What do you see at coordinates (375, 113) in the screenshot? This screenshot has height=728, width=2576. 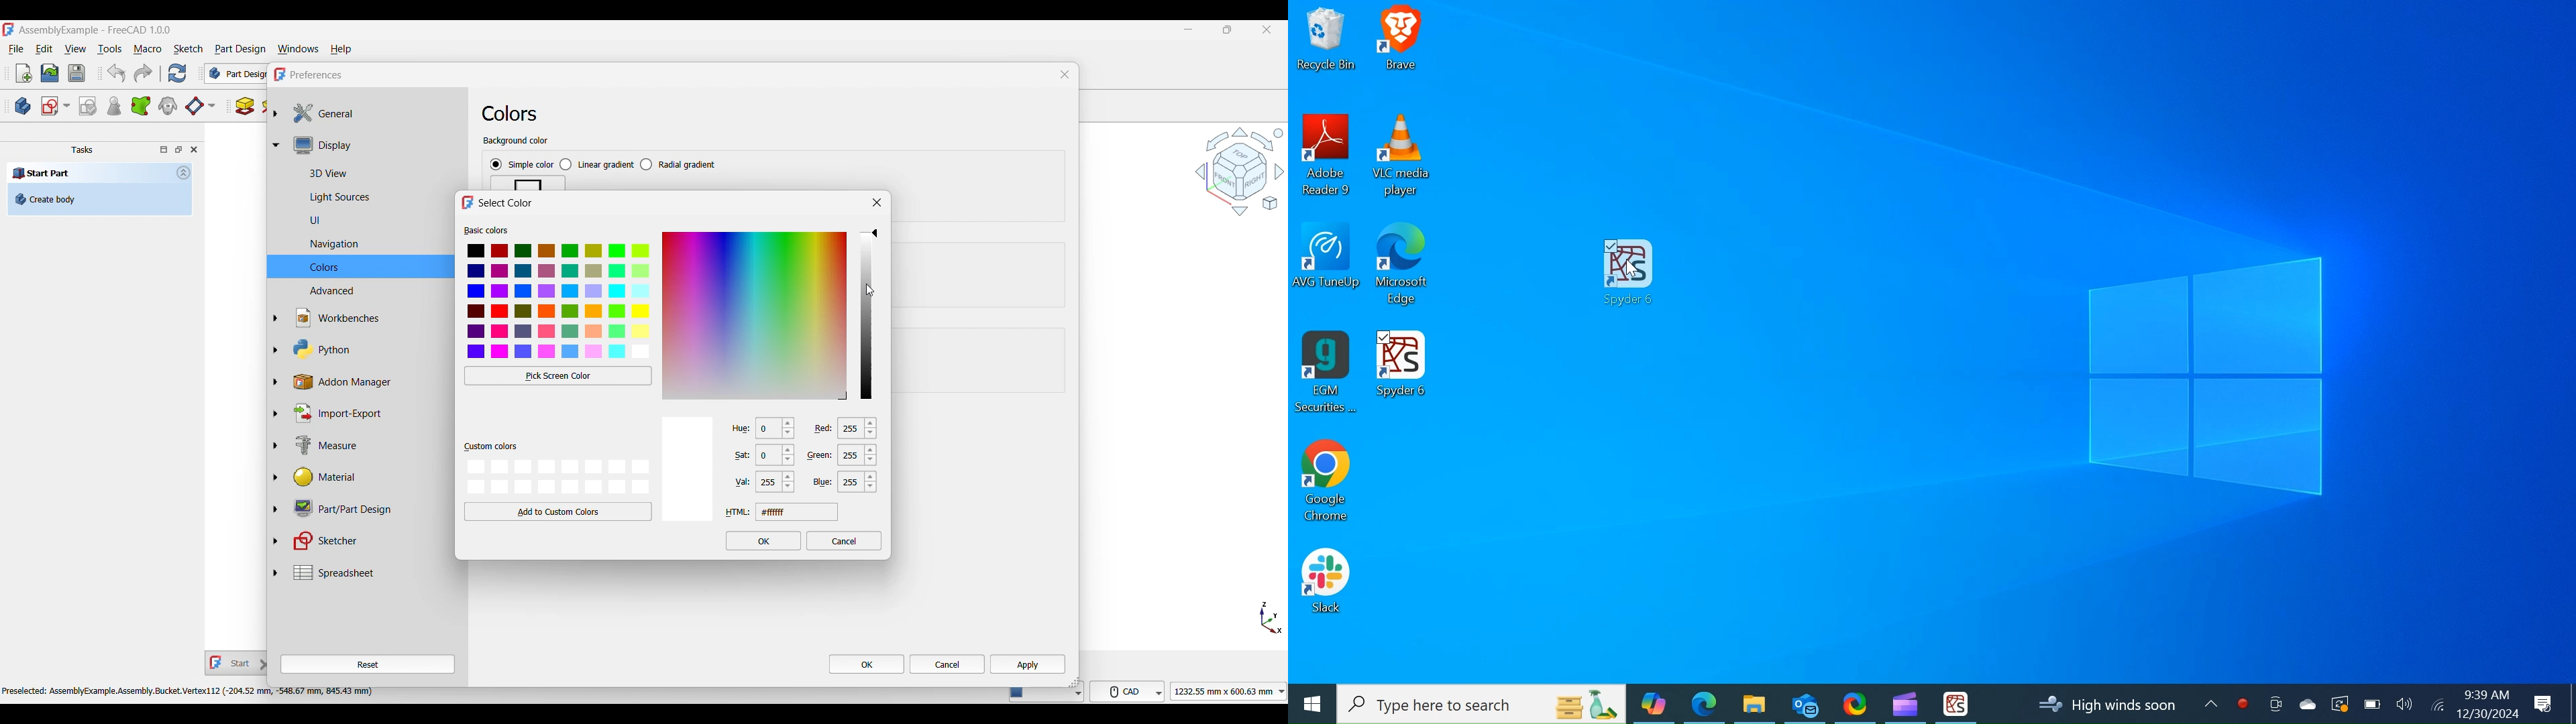 I see `General settings` at bounding box center [375, 113].